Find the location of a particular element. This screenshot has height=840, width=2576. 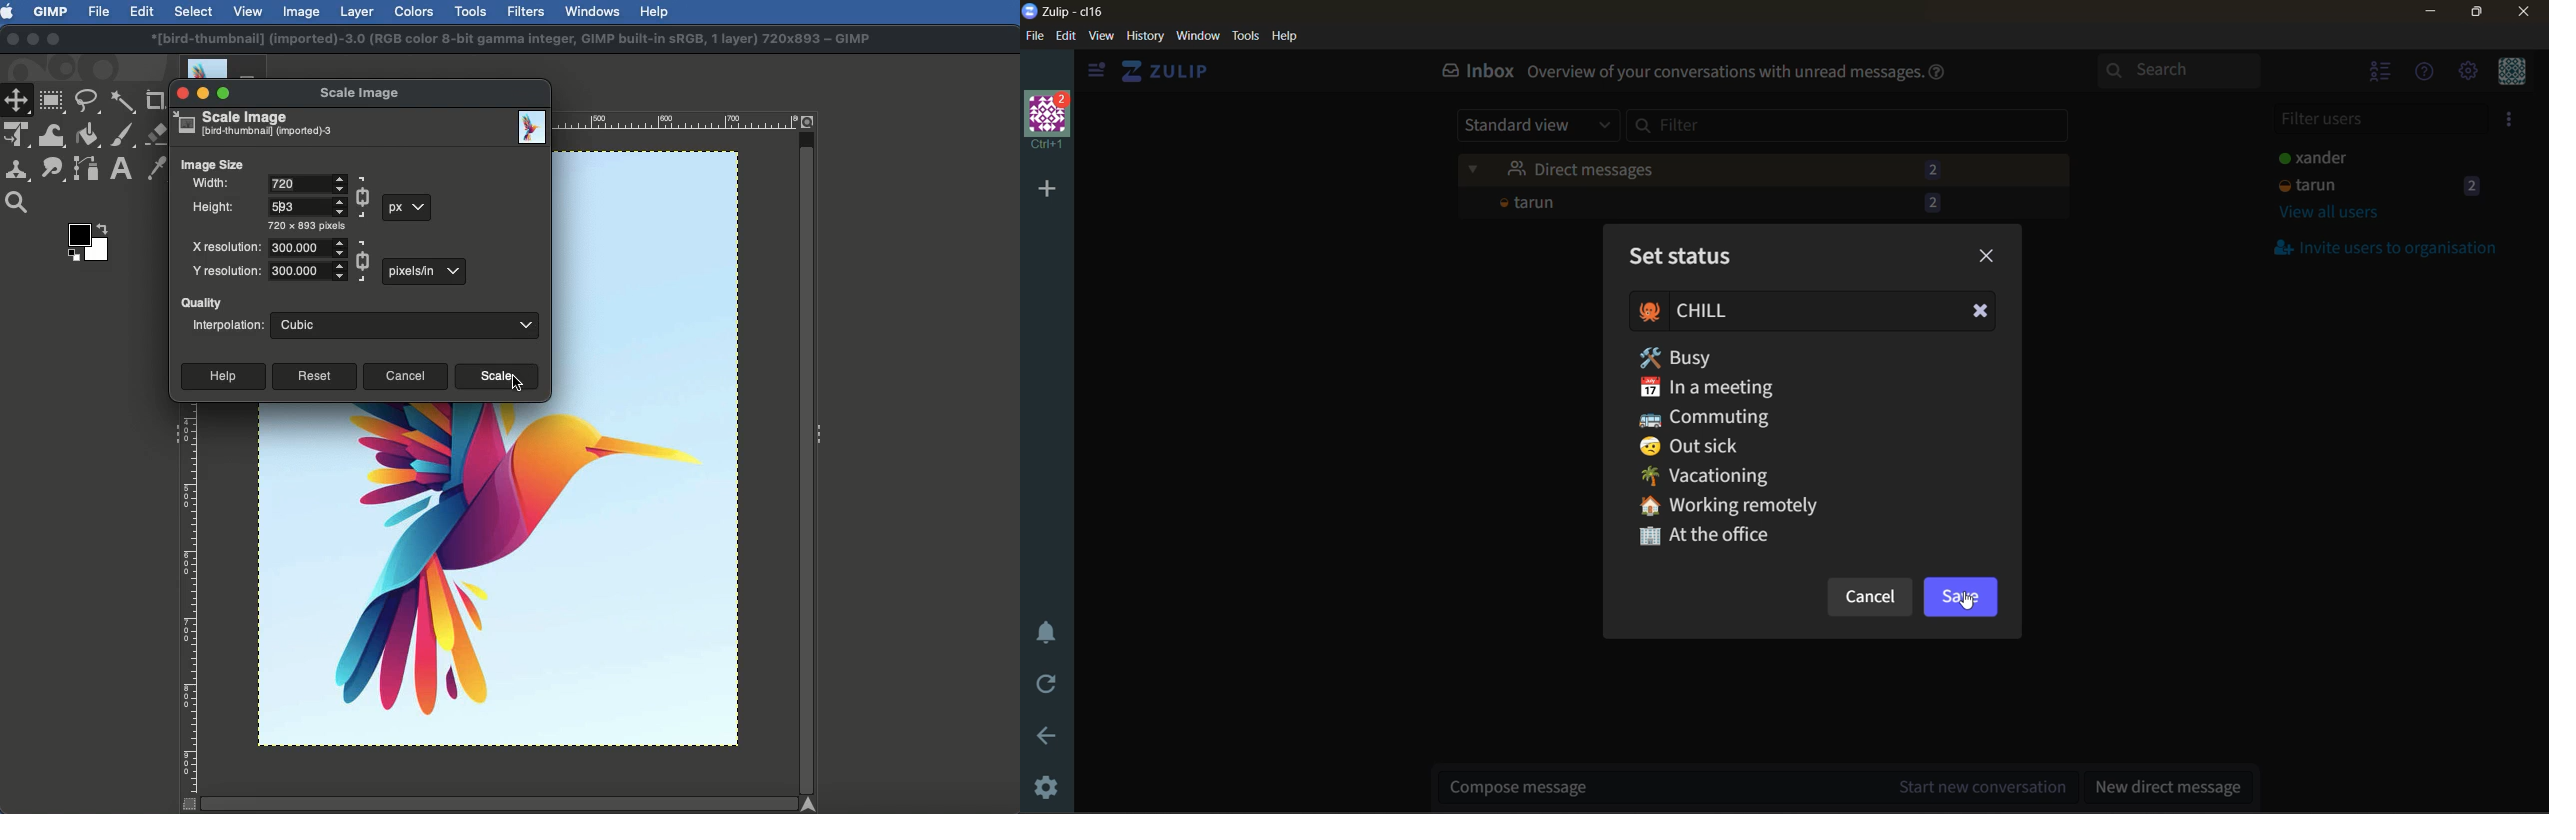

Help is located at coordinates (656, 12).